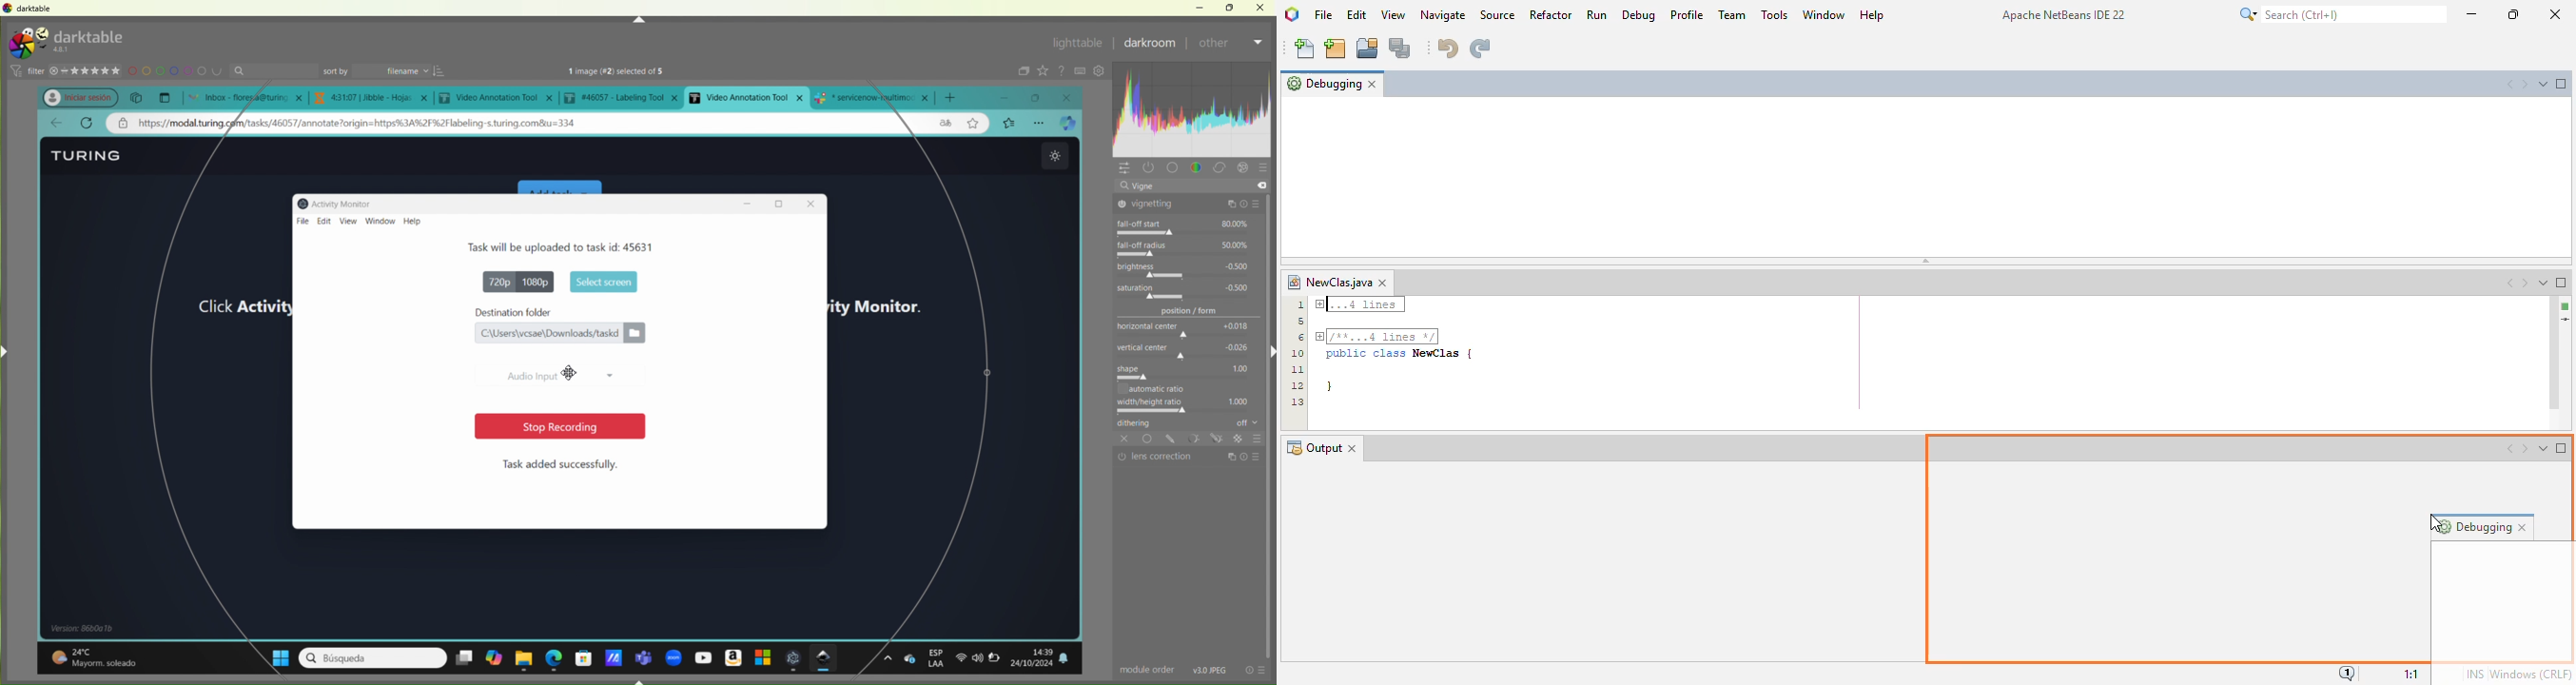 The image size is (2576, 700). I want to click on help, so click(1872, 13).